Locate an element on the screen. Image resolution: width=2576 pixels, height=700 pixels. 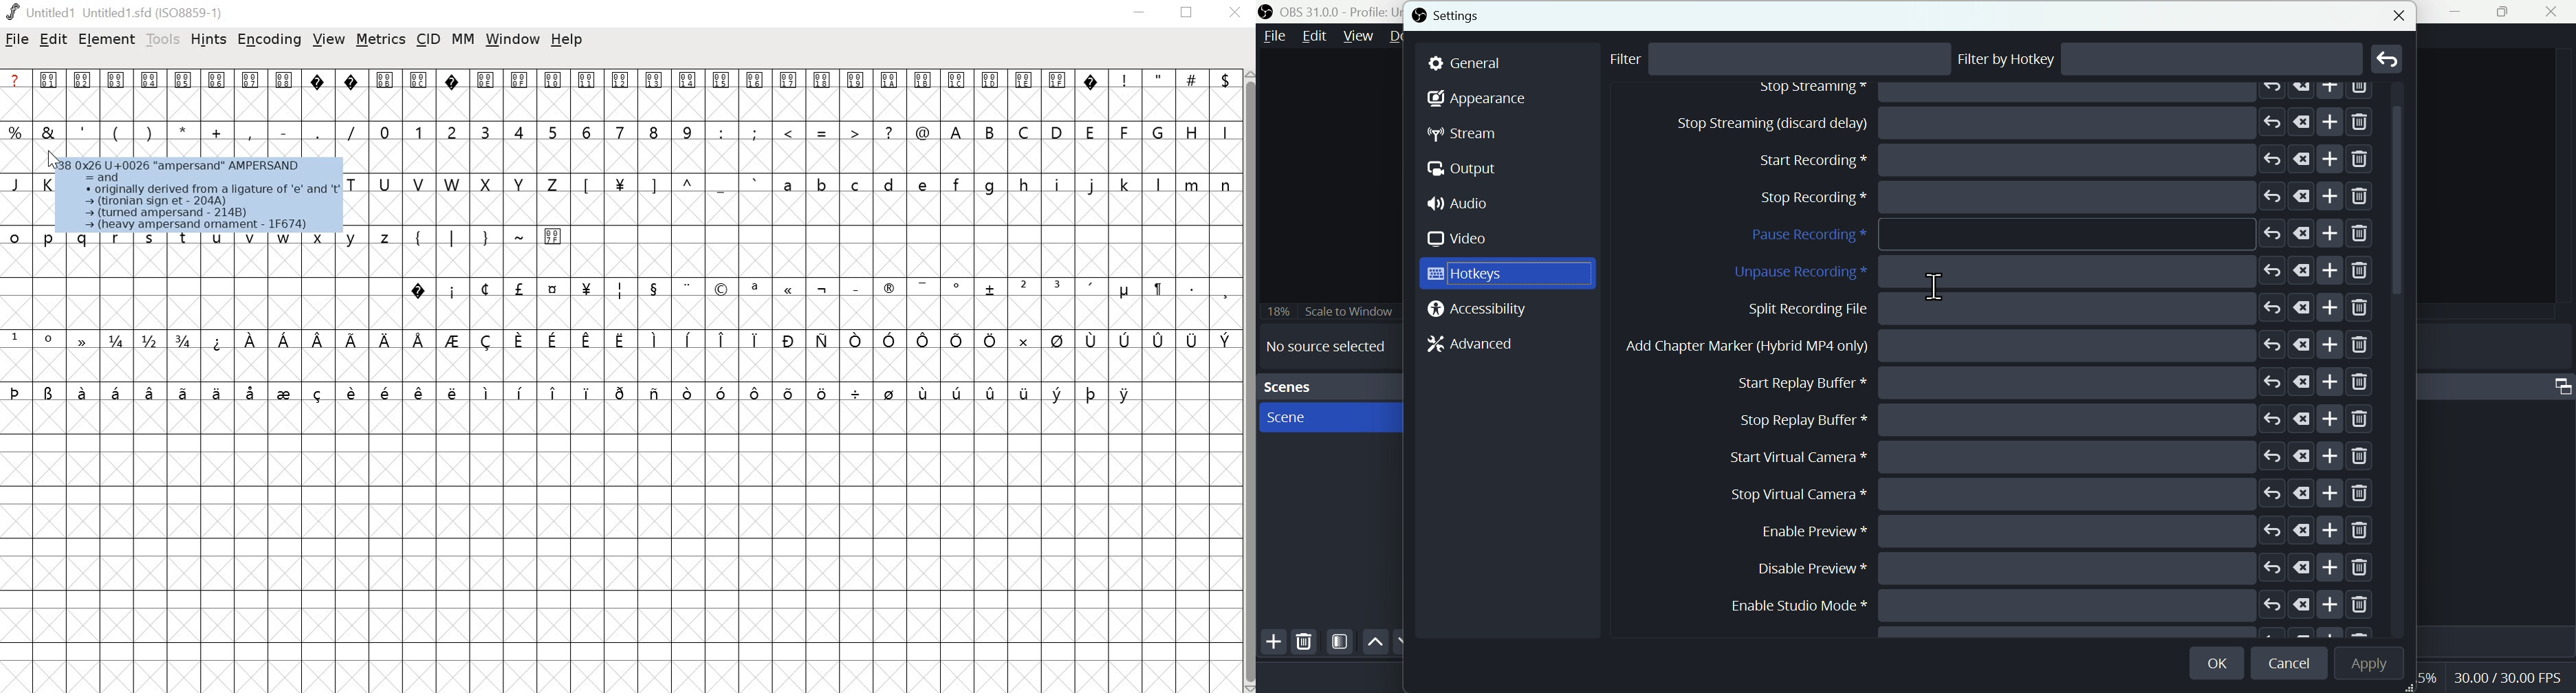
Enable studio mode is located at coordinates (2048, 606).